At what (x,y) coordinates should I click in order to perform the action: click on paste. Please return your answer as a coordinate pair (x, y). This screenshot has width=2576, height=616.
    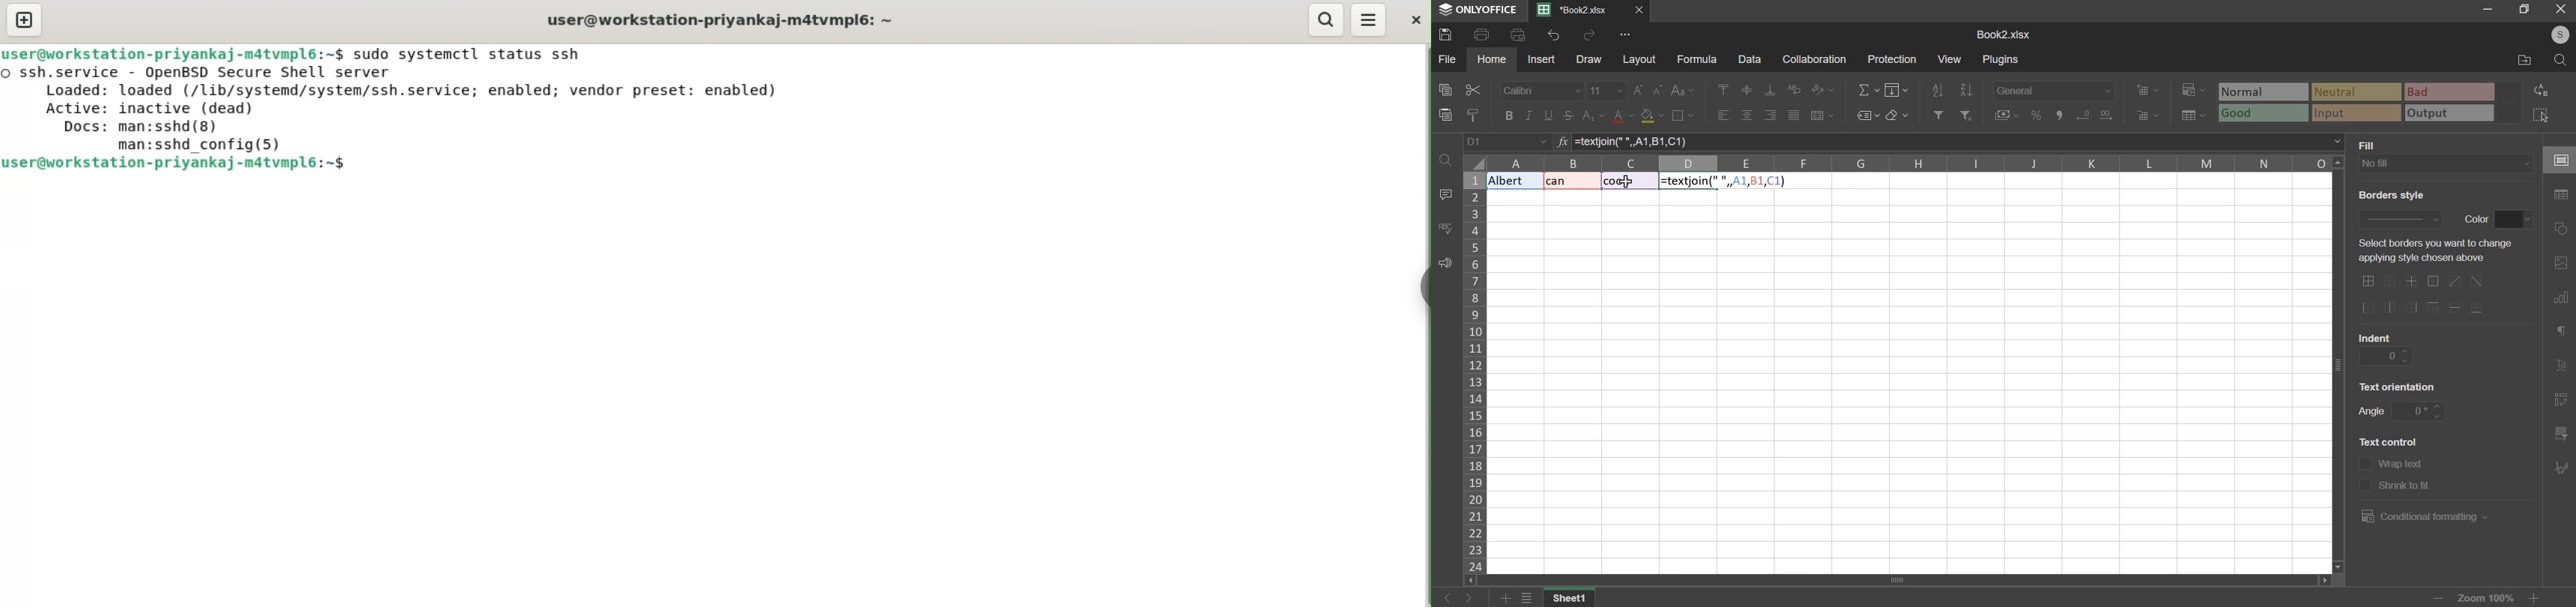
    Looking at the image, I should click on (1446, 115).